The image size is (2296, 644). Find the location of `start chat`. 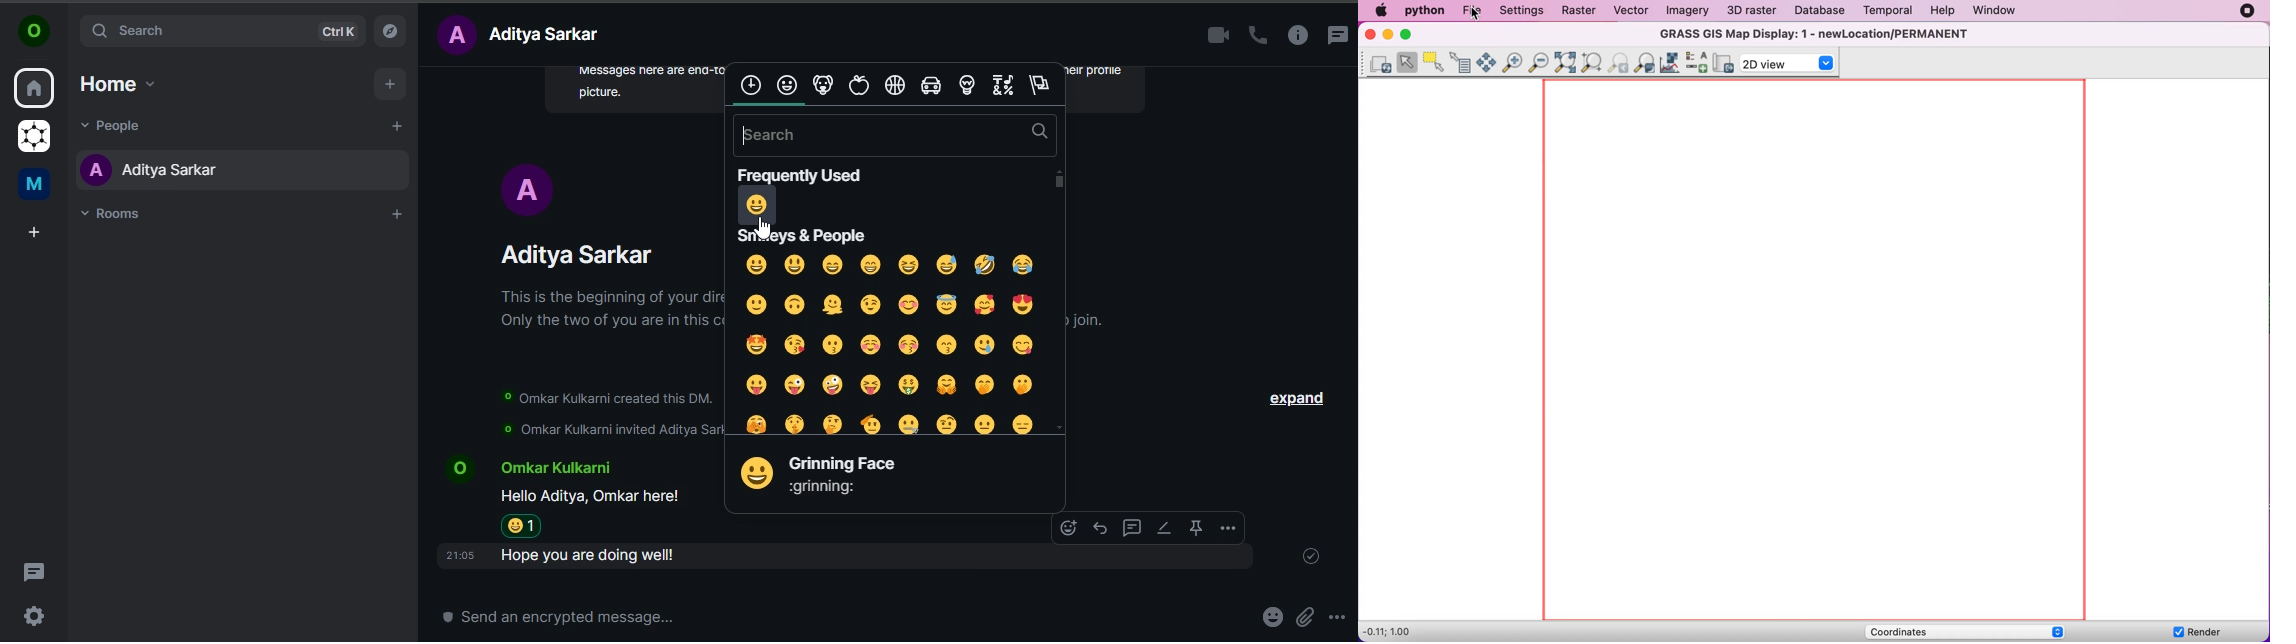

start chat is located at coordinates (397, 125).